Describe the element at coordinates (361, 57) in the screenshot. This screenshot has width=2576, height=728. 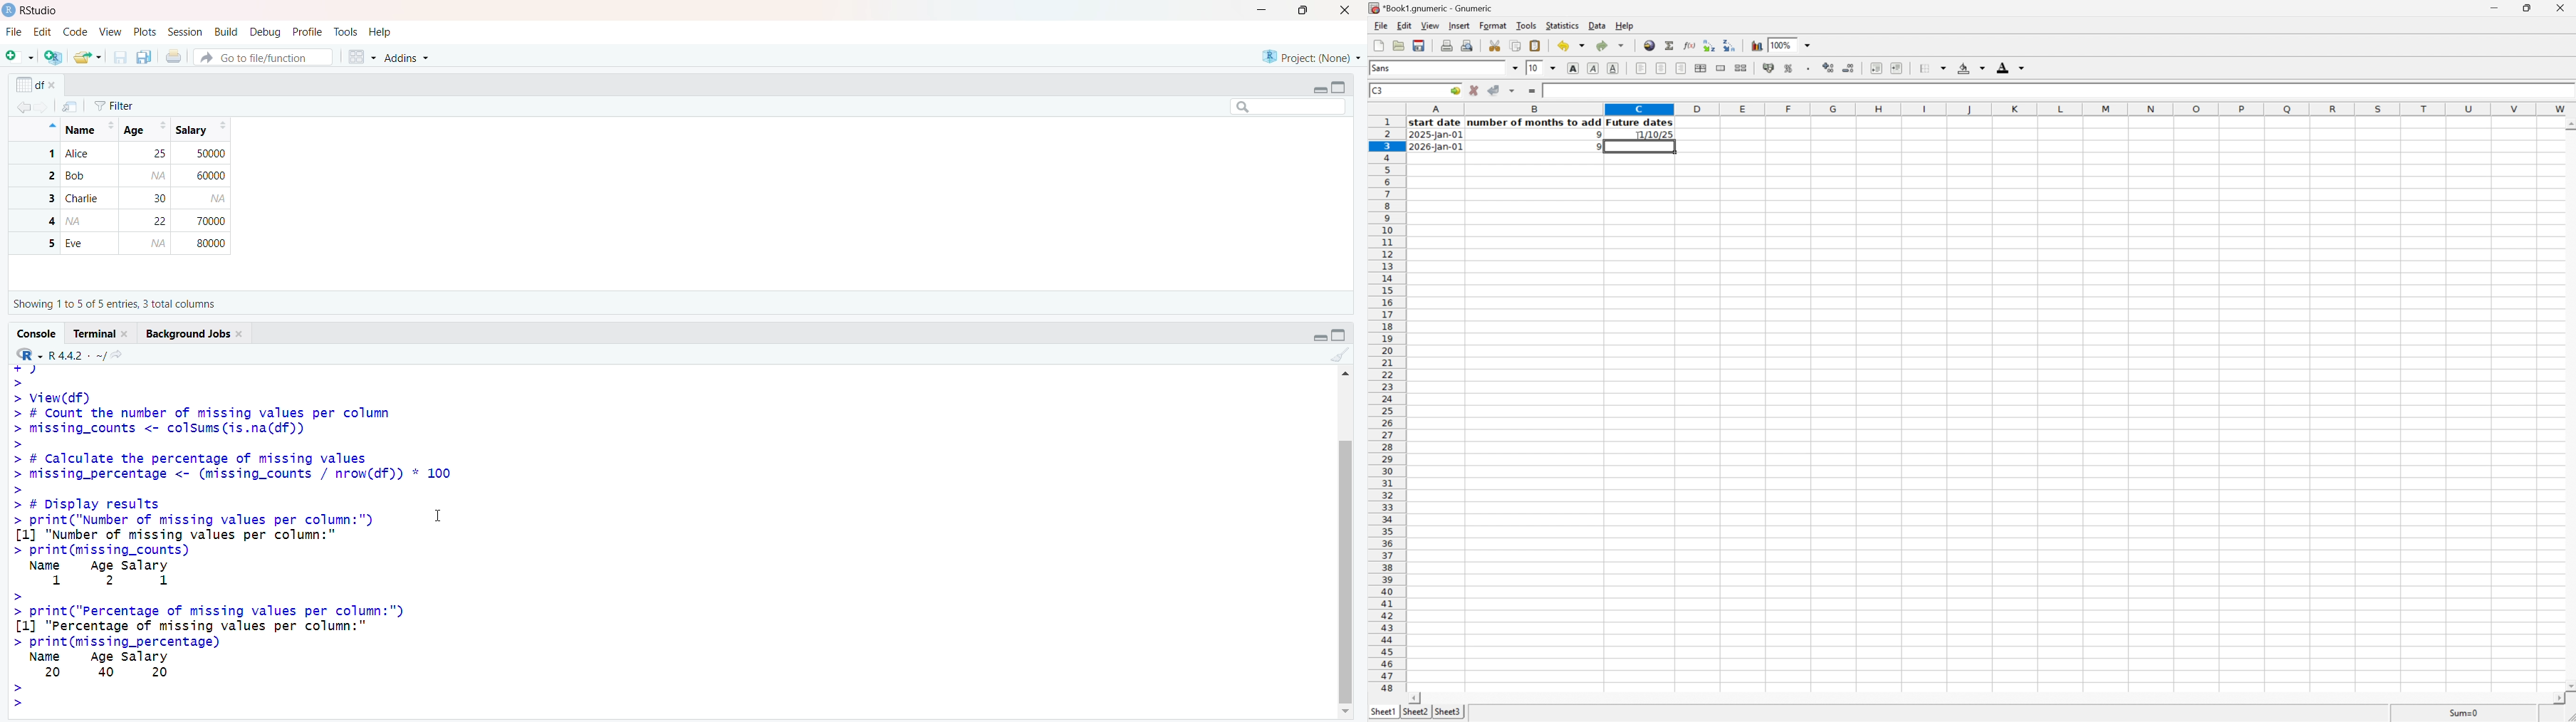
I see `Workspace panes` at that location.